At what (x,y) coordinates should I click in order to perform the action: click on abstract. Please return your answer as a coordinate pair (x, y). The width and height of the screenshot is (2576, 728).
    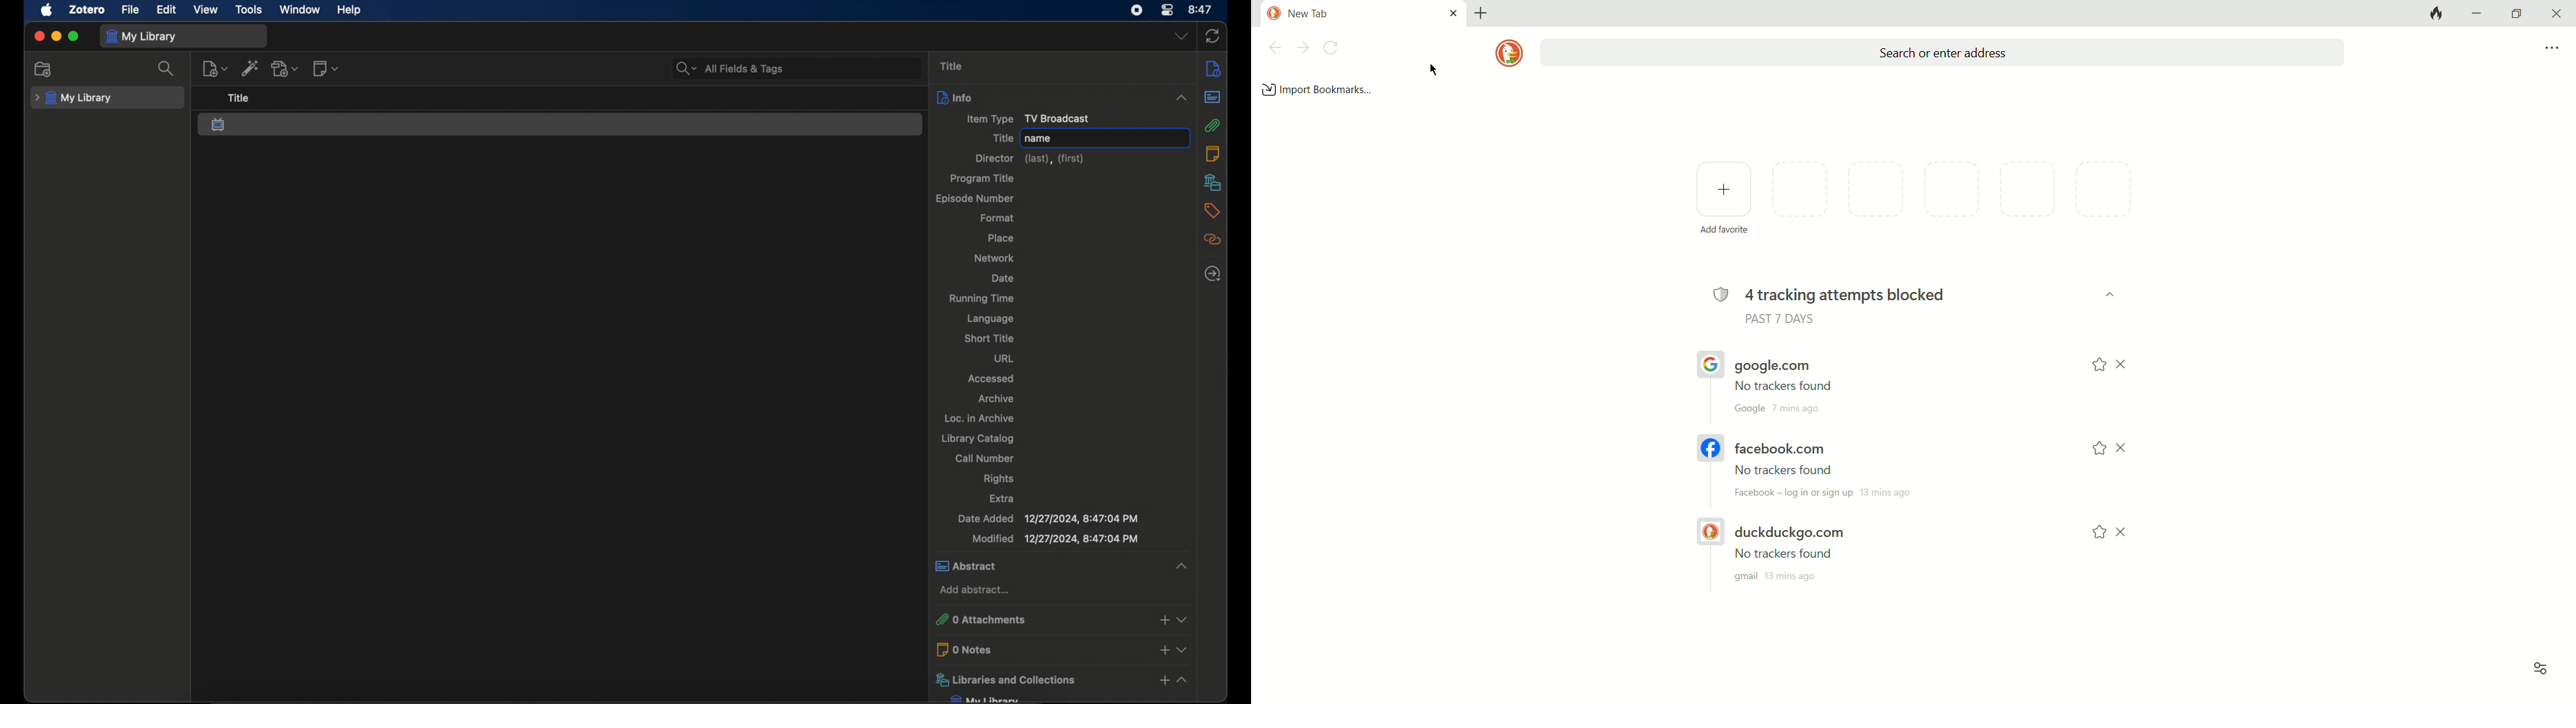
    Looking at the image, I should click on (1212, 98).